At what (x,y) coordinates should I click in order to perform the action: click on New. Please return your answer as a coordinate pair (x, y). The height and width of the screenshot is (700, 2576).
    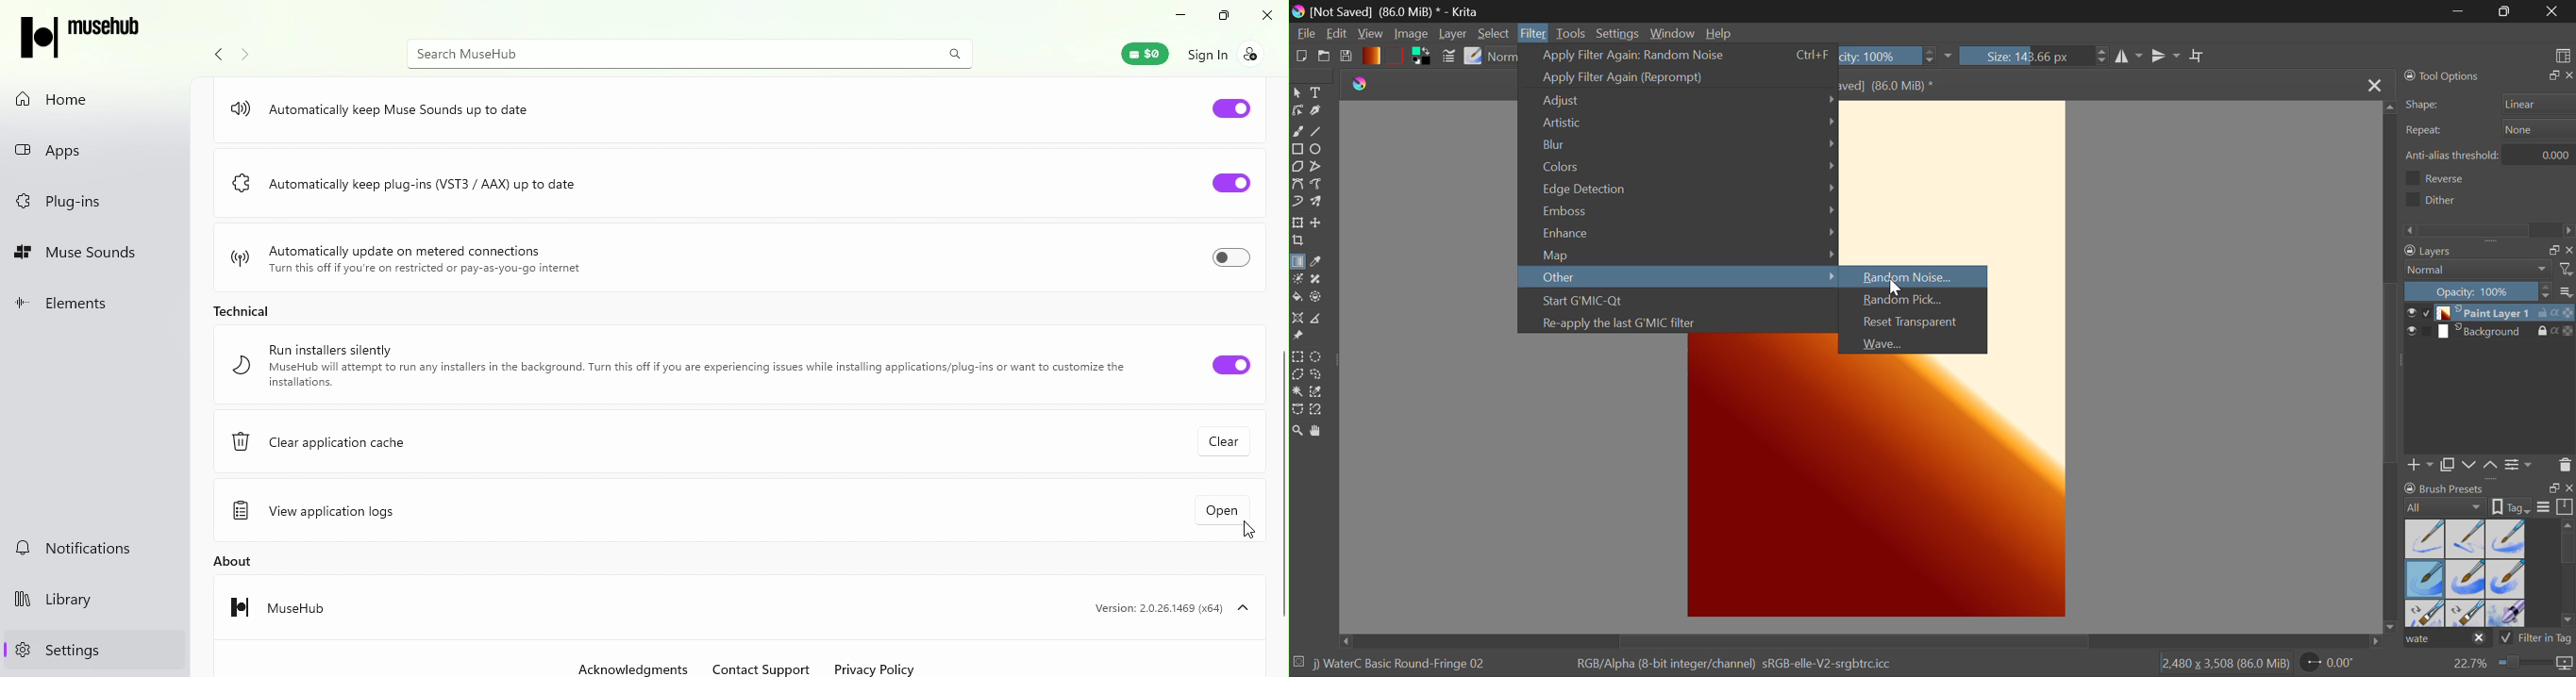
    Looking at the image, I should click on (1301, 56).